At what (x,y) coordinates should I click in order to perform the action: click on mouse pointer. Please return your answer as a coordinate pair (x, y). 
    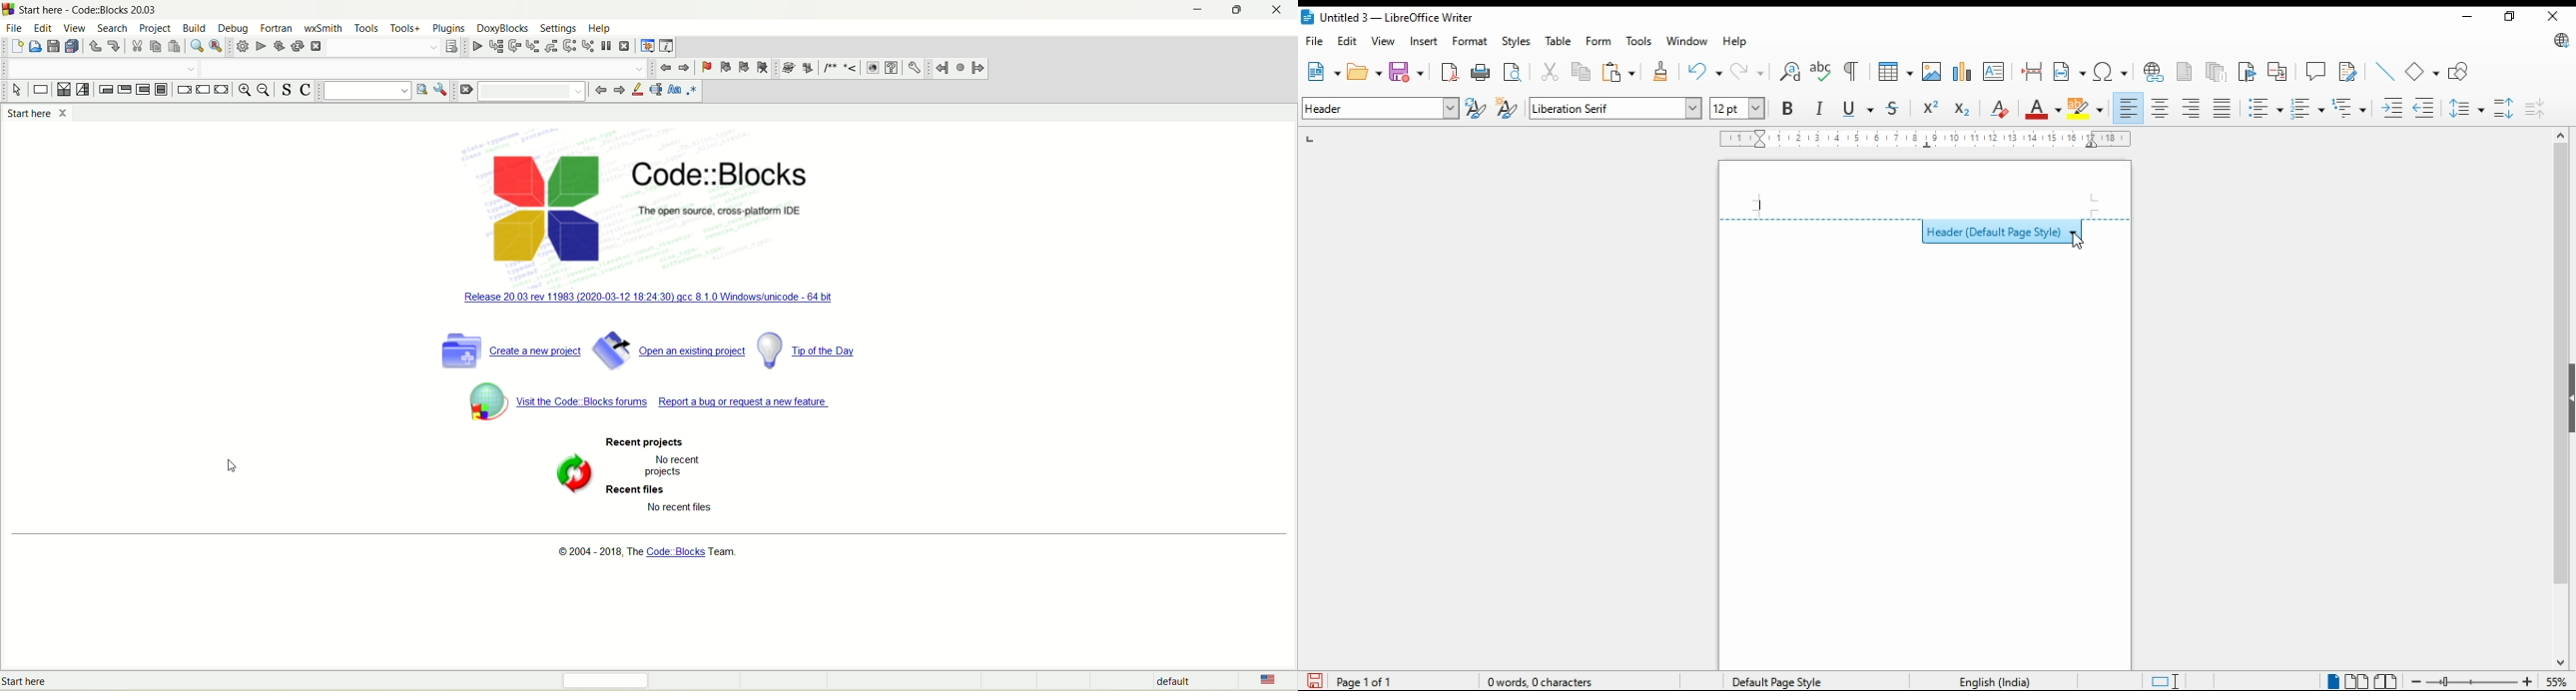
    Looking at the image, I should click on (2077, 243).